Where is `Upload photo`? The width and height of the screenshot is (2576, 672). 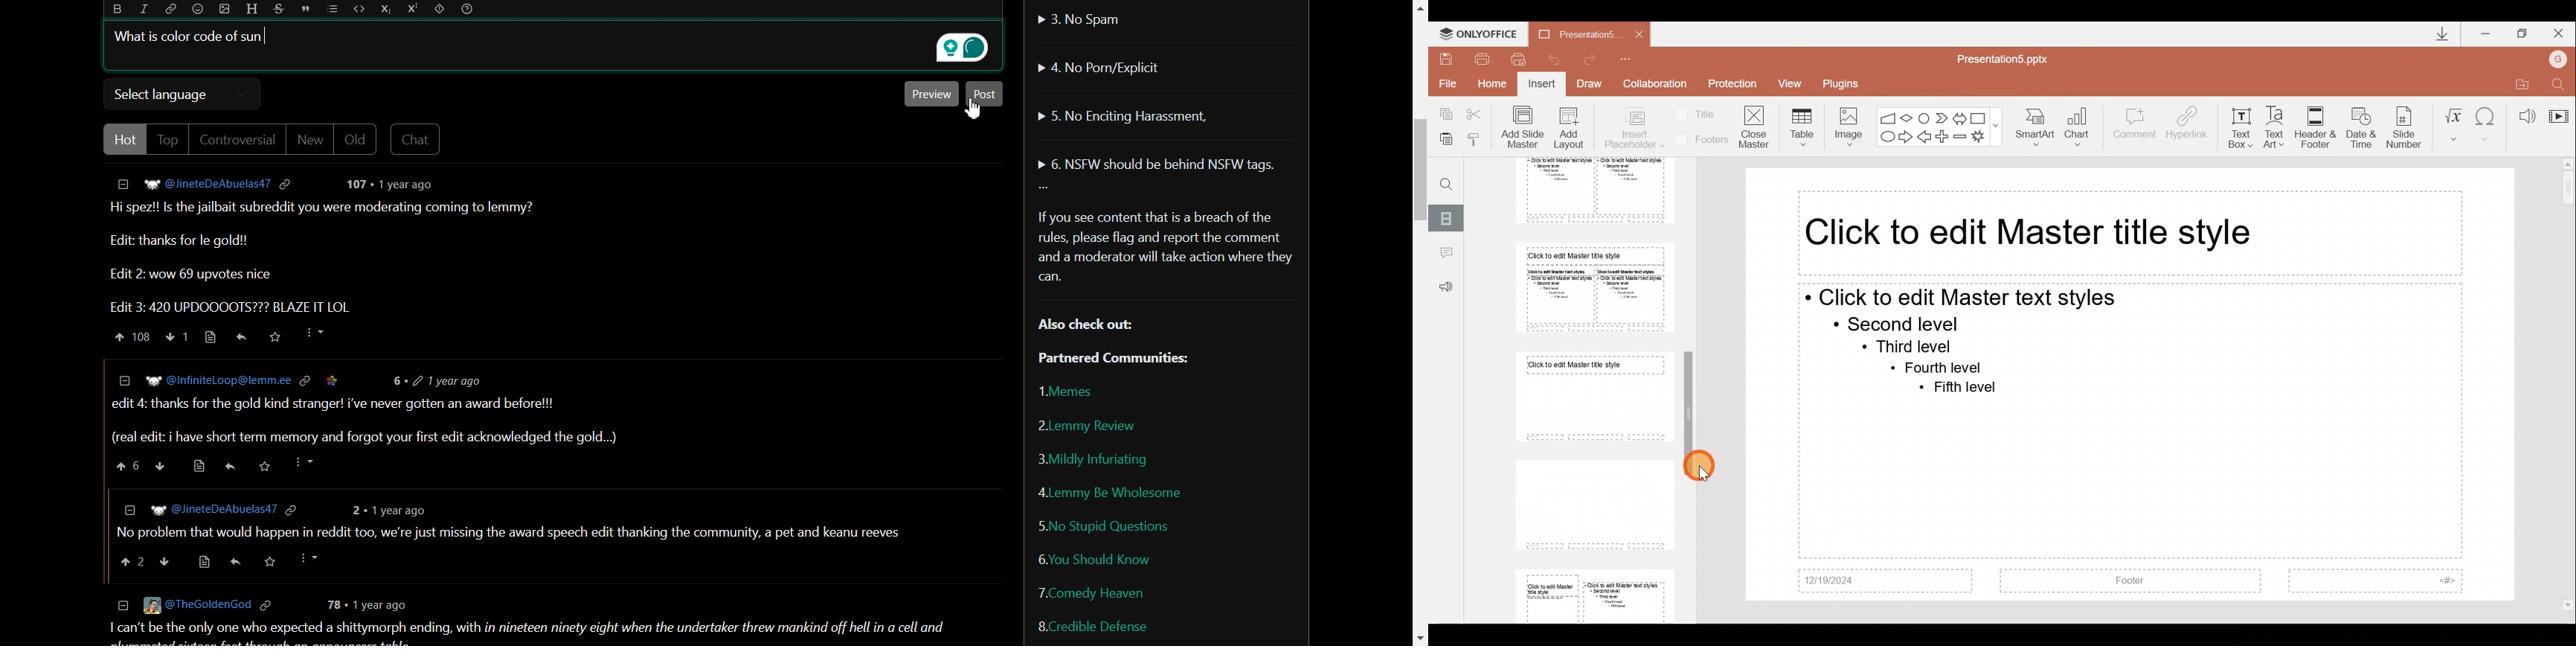
Upload photo is located at coordinates (225, 8).